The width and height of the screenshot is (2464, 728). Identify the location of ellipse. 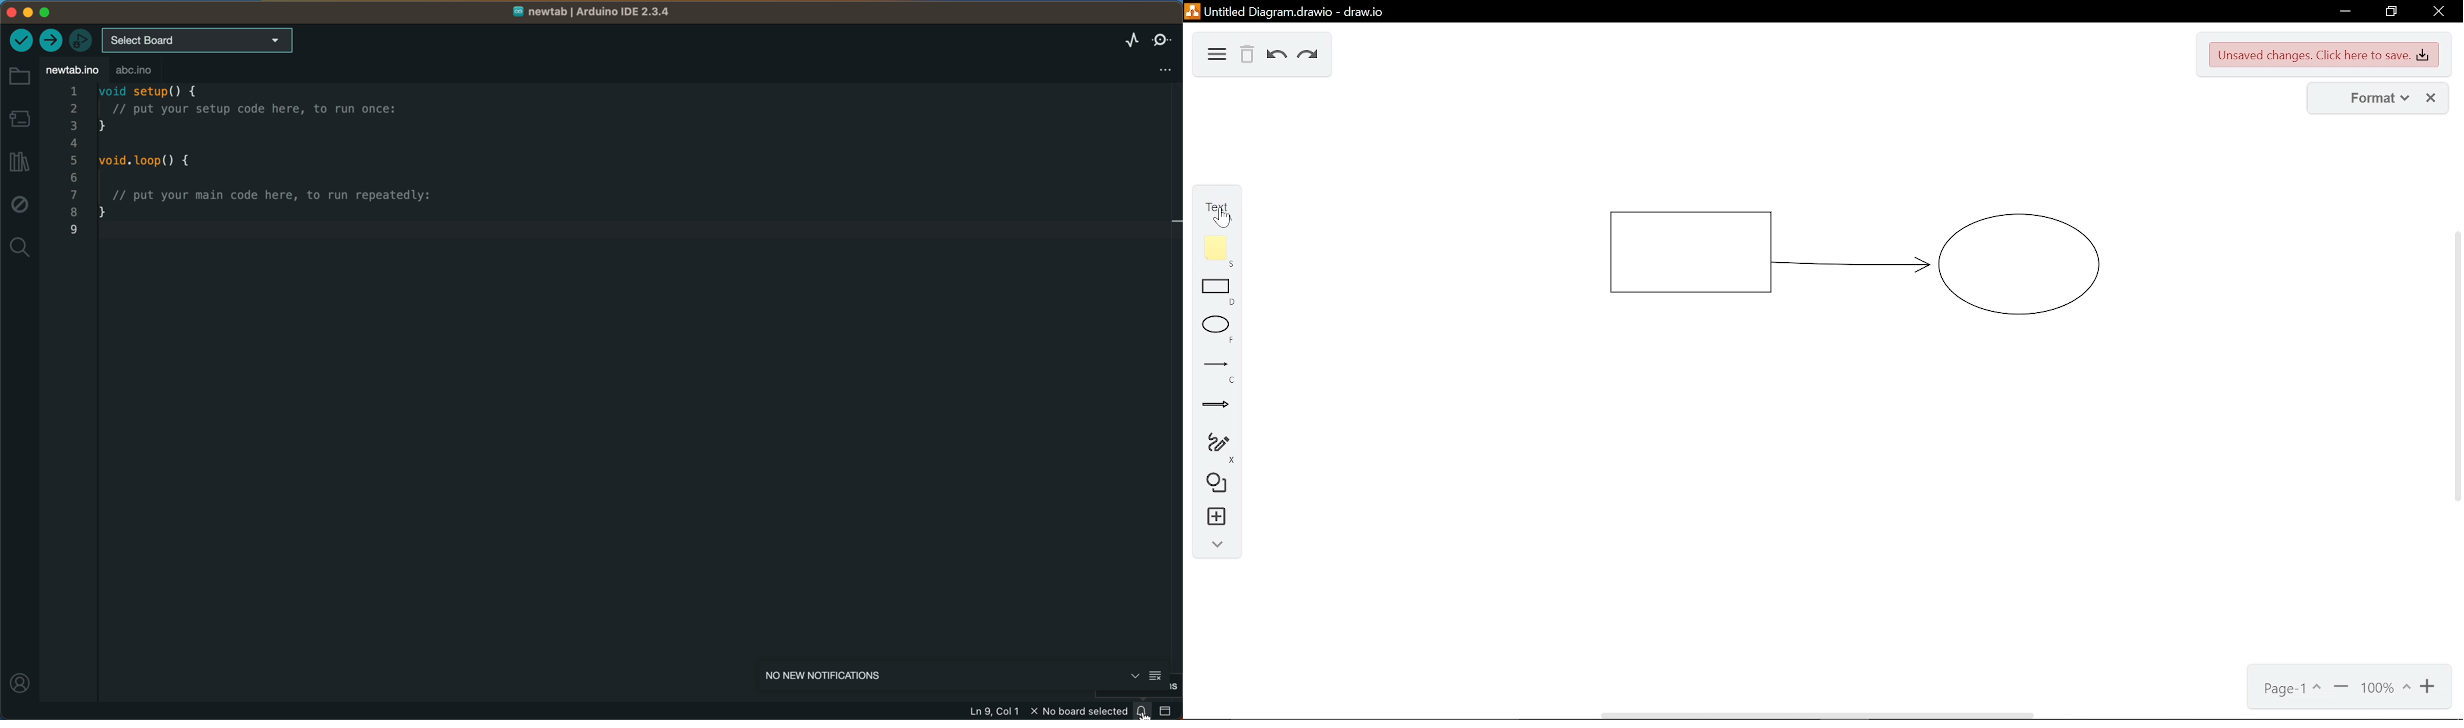
(1220, 330).